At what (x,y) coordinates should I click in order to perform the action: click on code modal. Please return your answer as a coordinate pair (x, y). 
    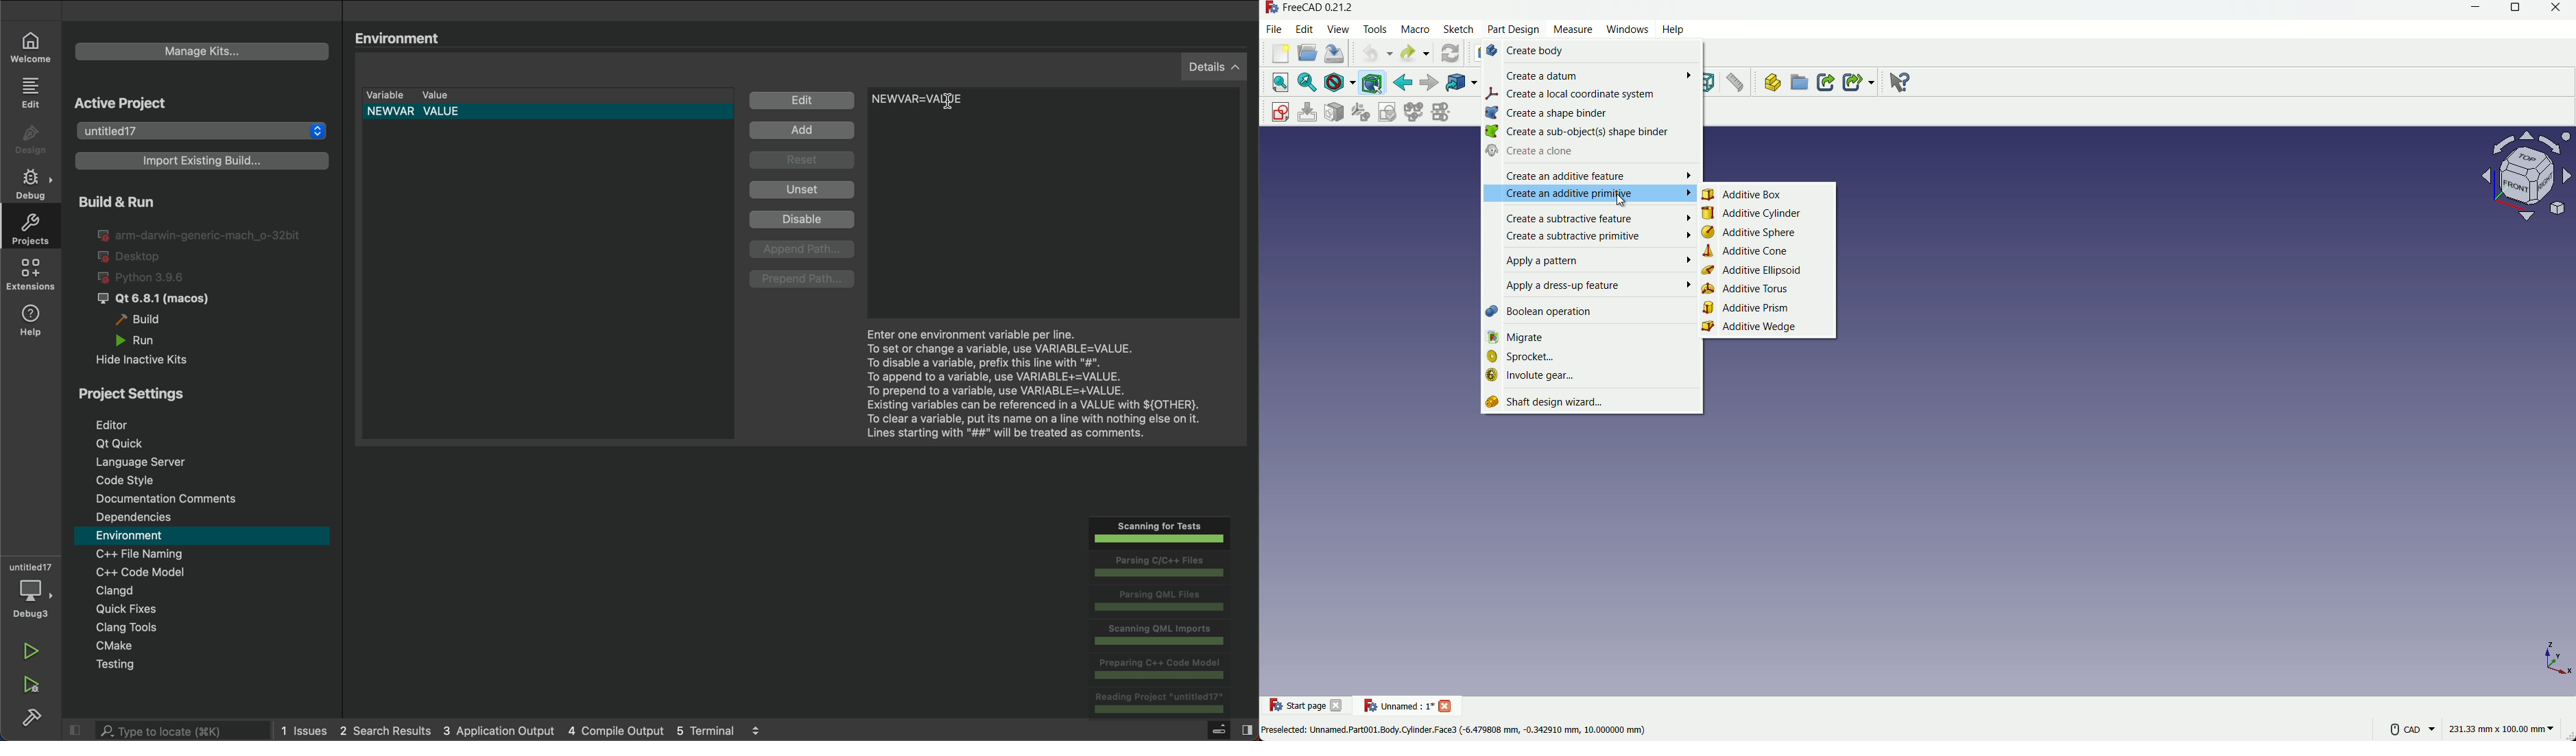
    Looking at the image, I should click on (205, 572).